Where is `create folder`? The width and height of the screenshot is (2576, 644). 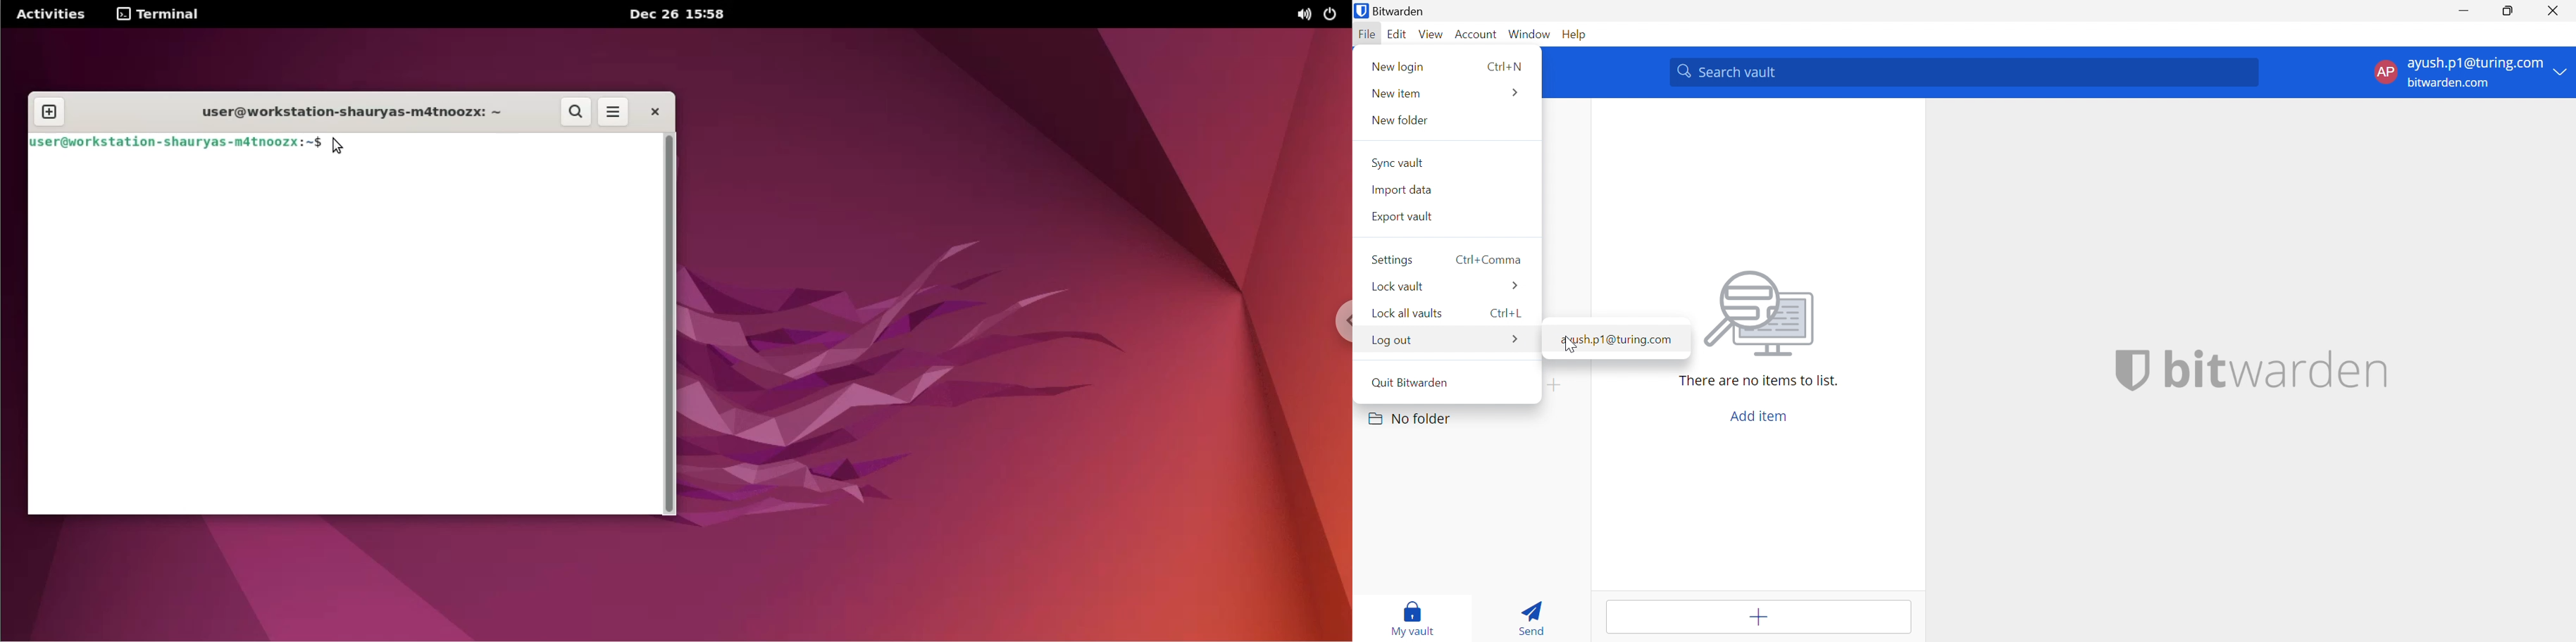
create folder is located at coordinates (1558, 385).